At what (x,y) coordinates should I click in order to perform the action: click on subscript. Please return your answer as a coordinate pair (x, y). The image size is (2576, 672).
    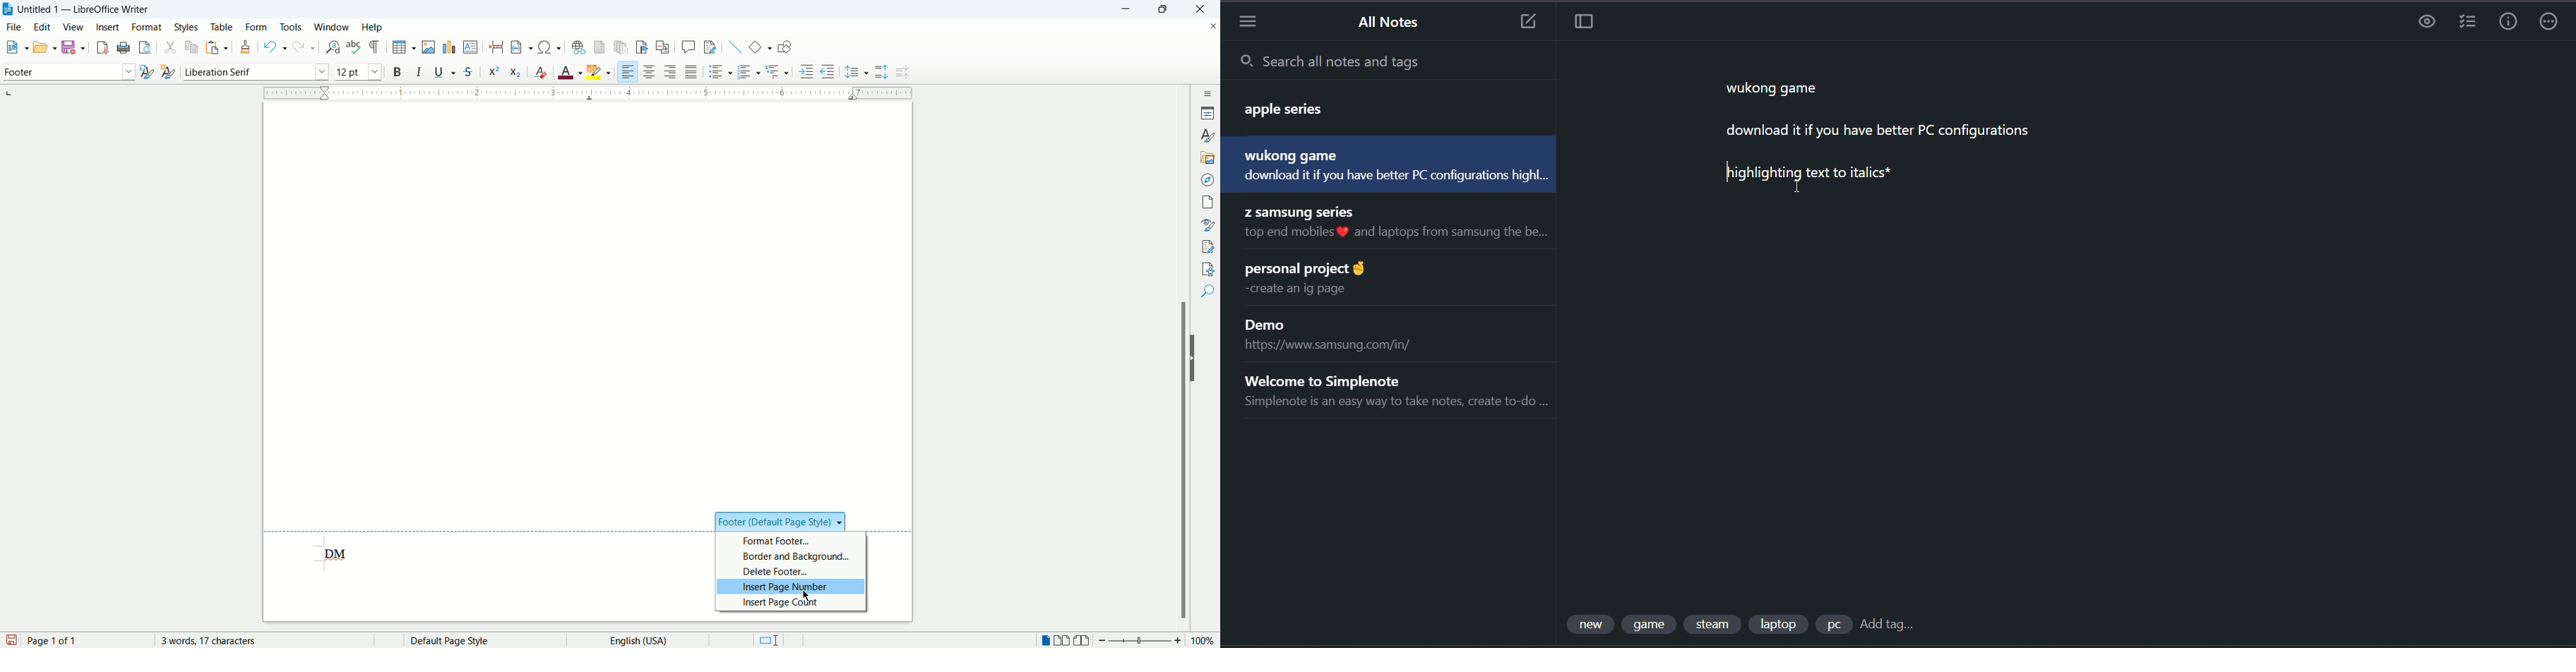
    Looking at the image, I should click on (516, 73).